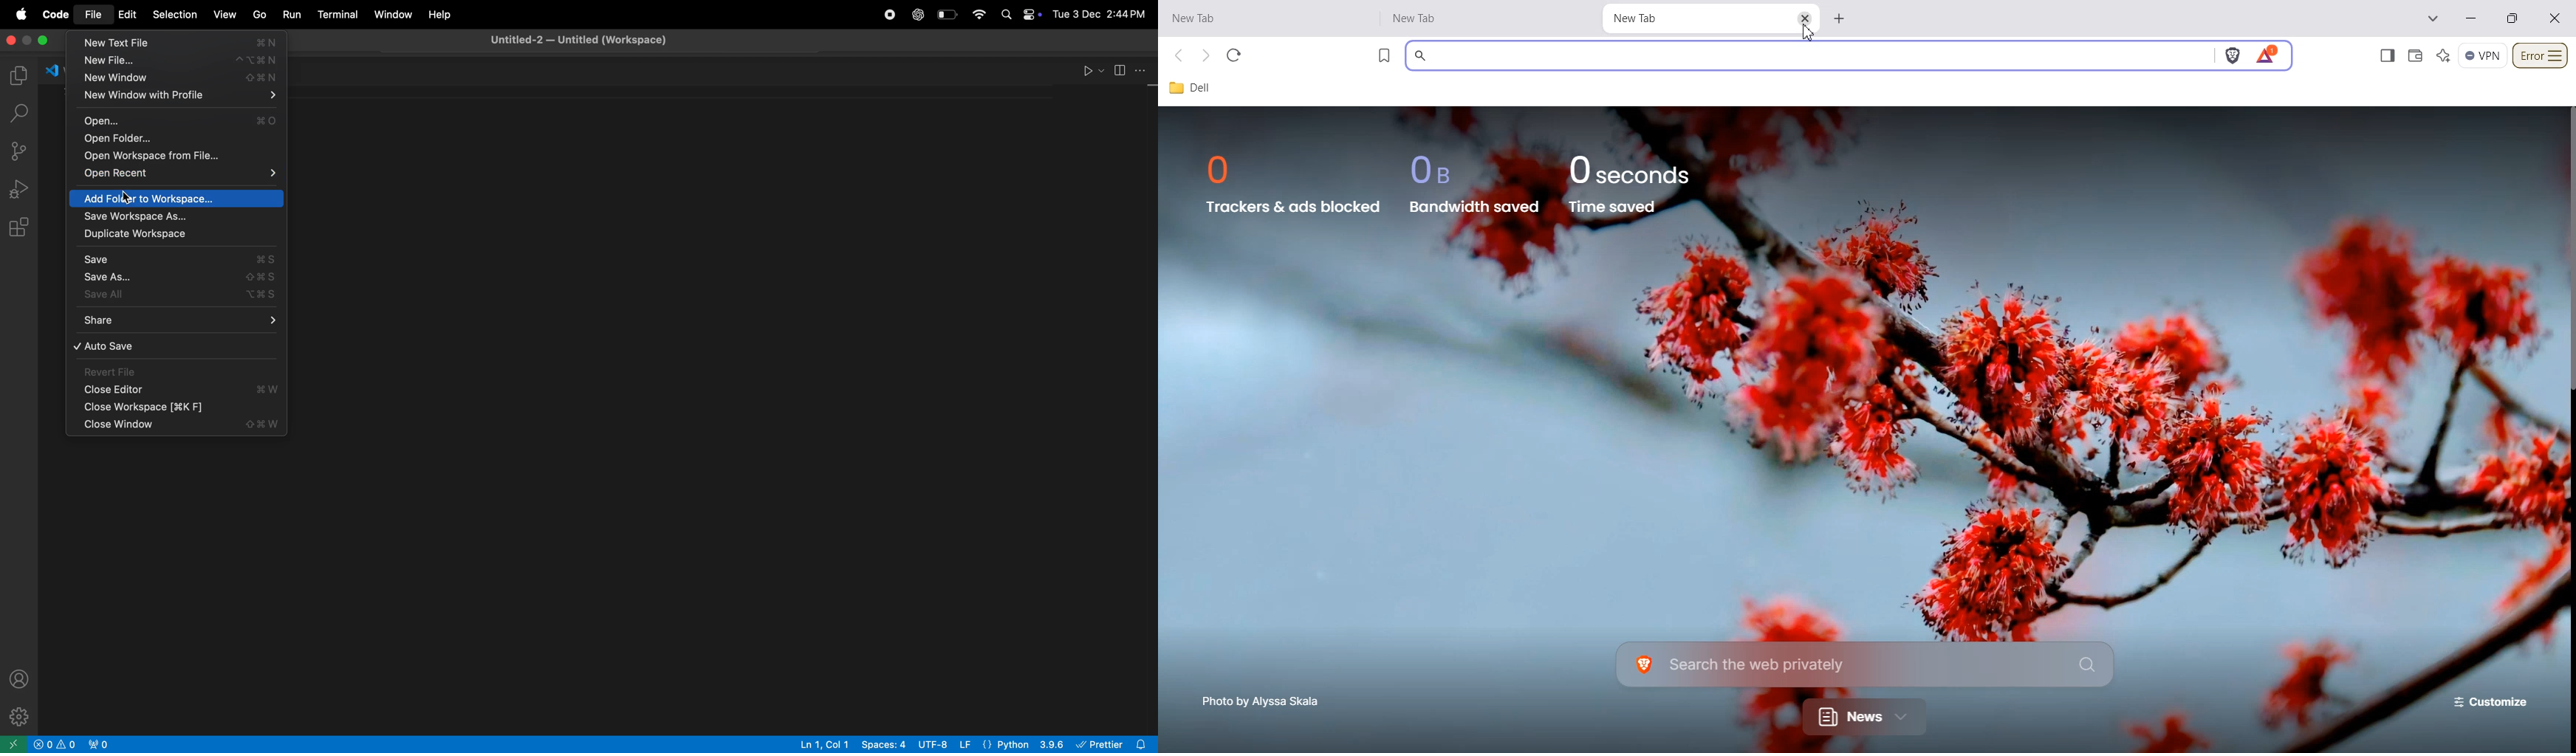 Image resolution: width=2576 pixels, height=756 pixels. I want to click on window, so click(392, 13).